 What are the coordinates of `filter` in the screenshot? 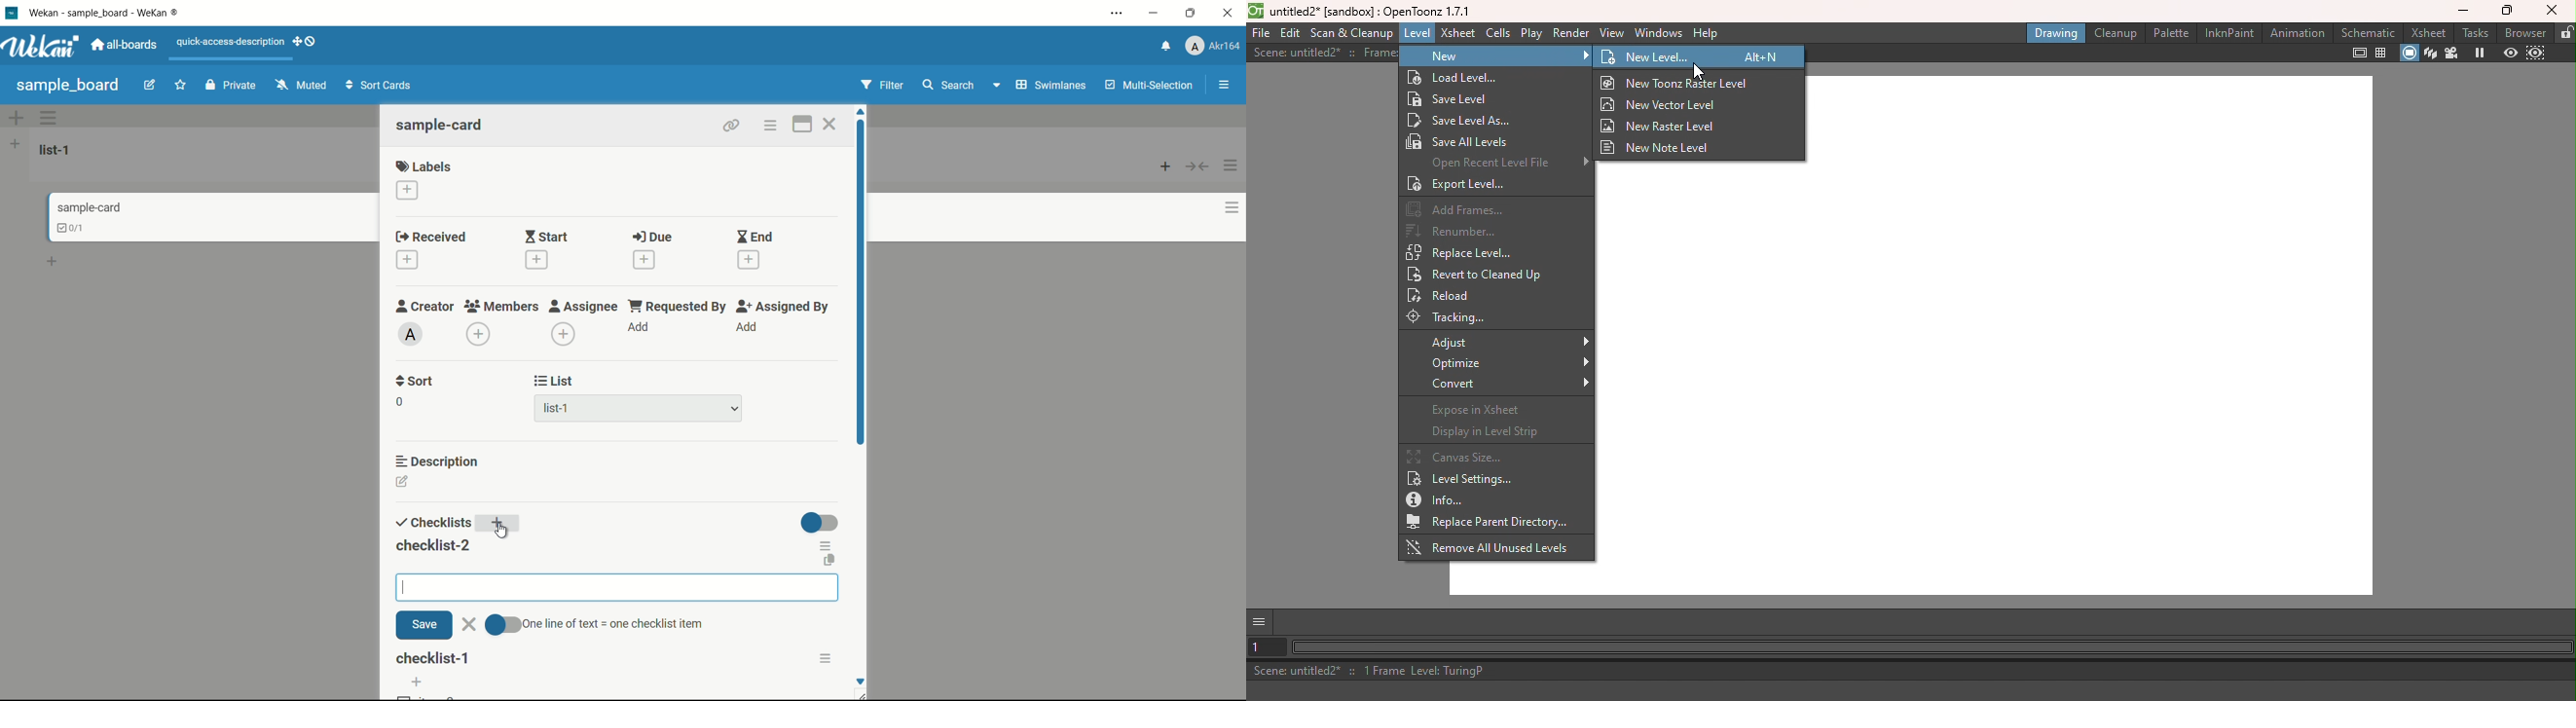 It's located at (883, 86).